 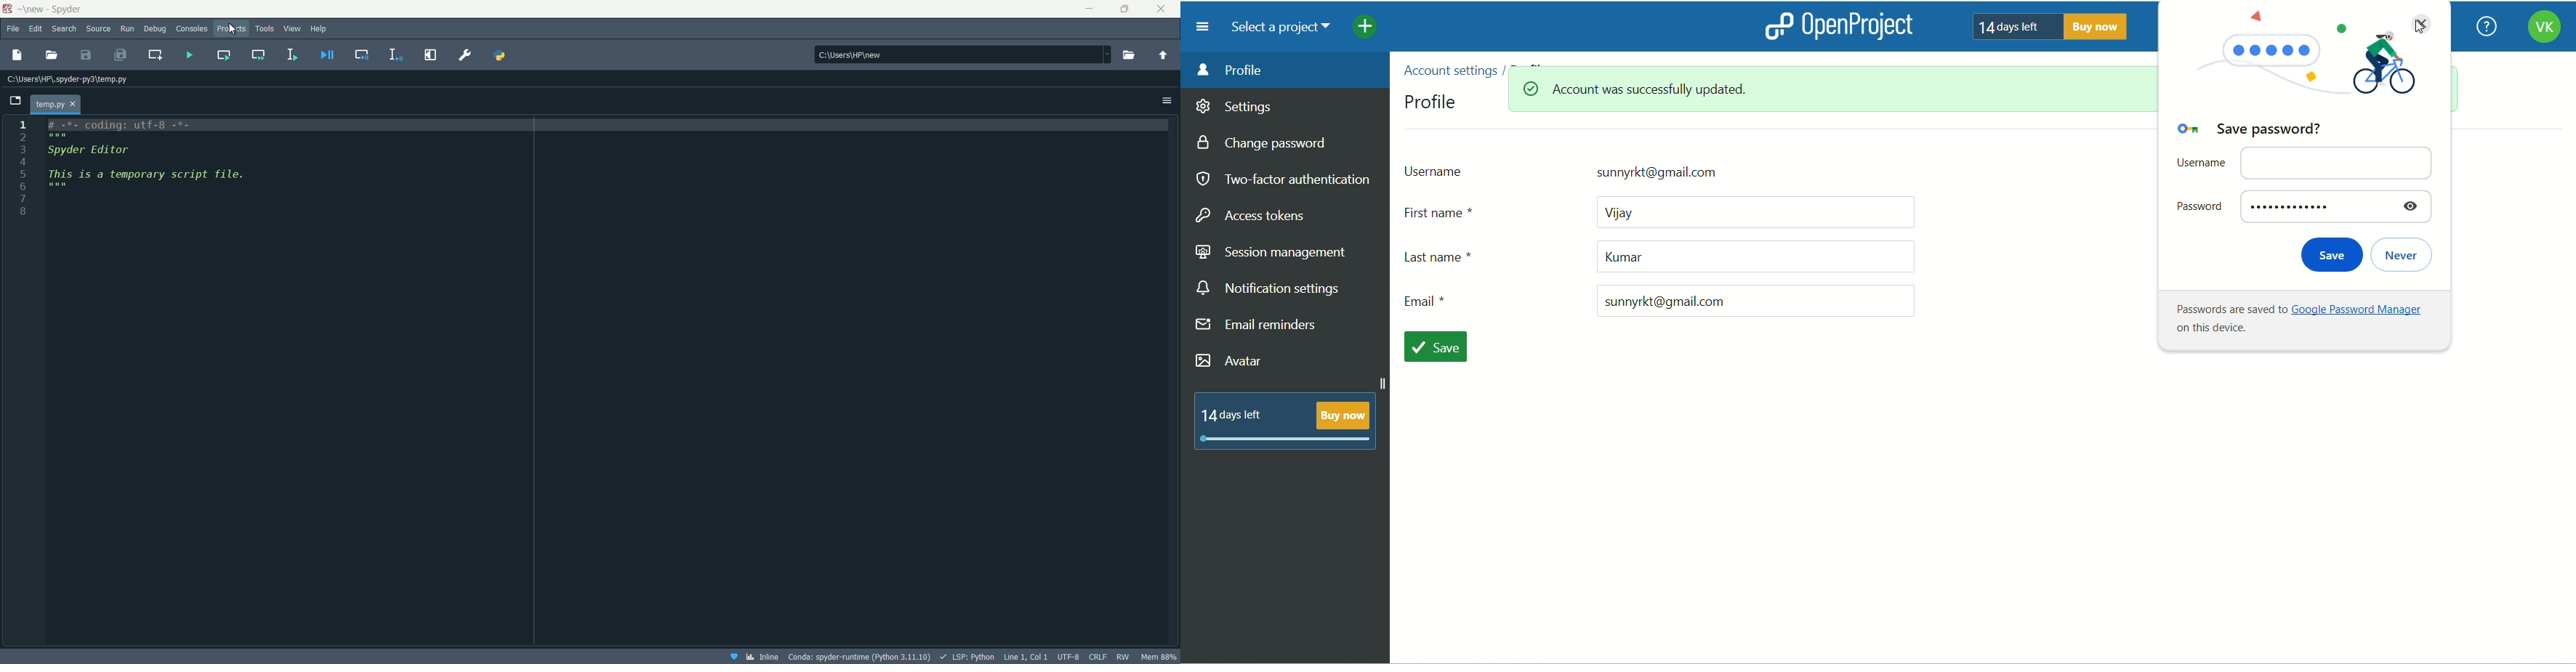 What do you see at coordinates (230, 28) in the screenshot?
I see `Product menu` at bounding box center [230, 28].